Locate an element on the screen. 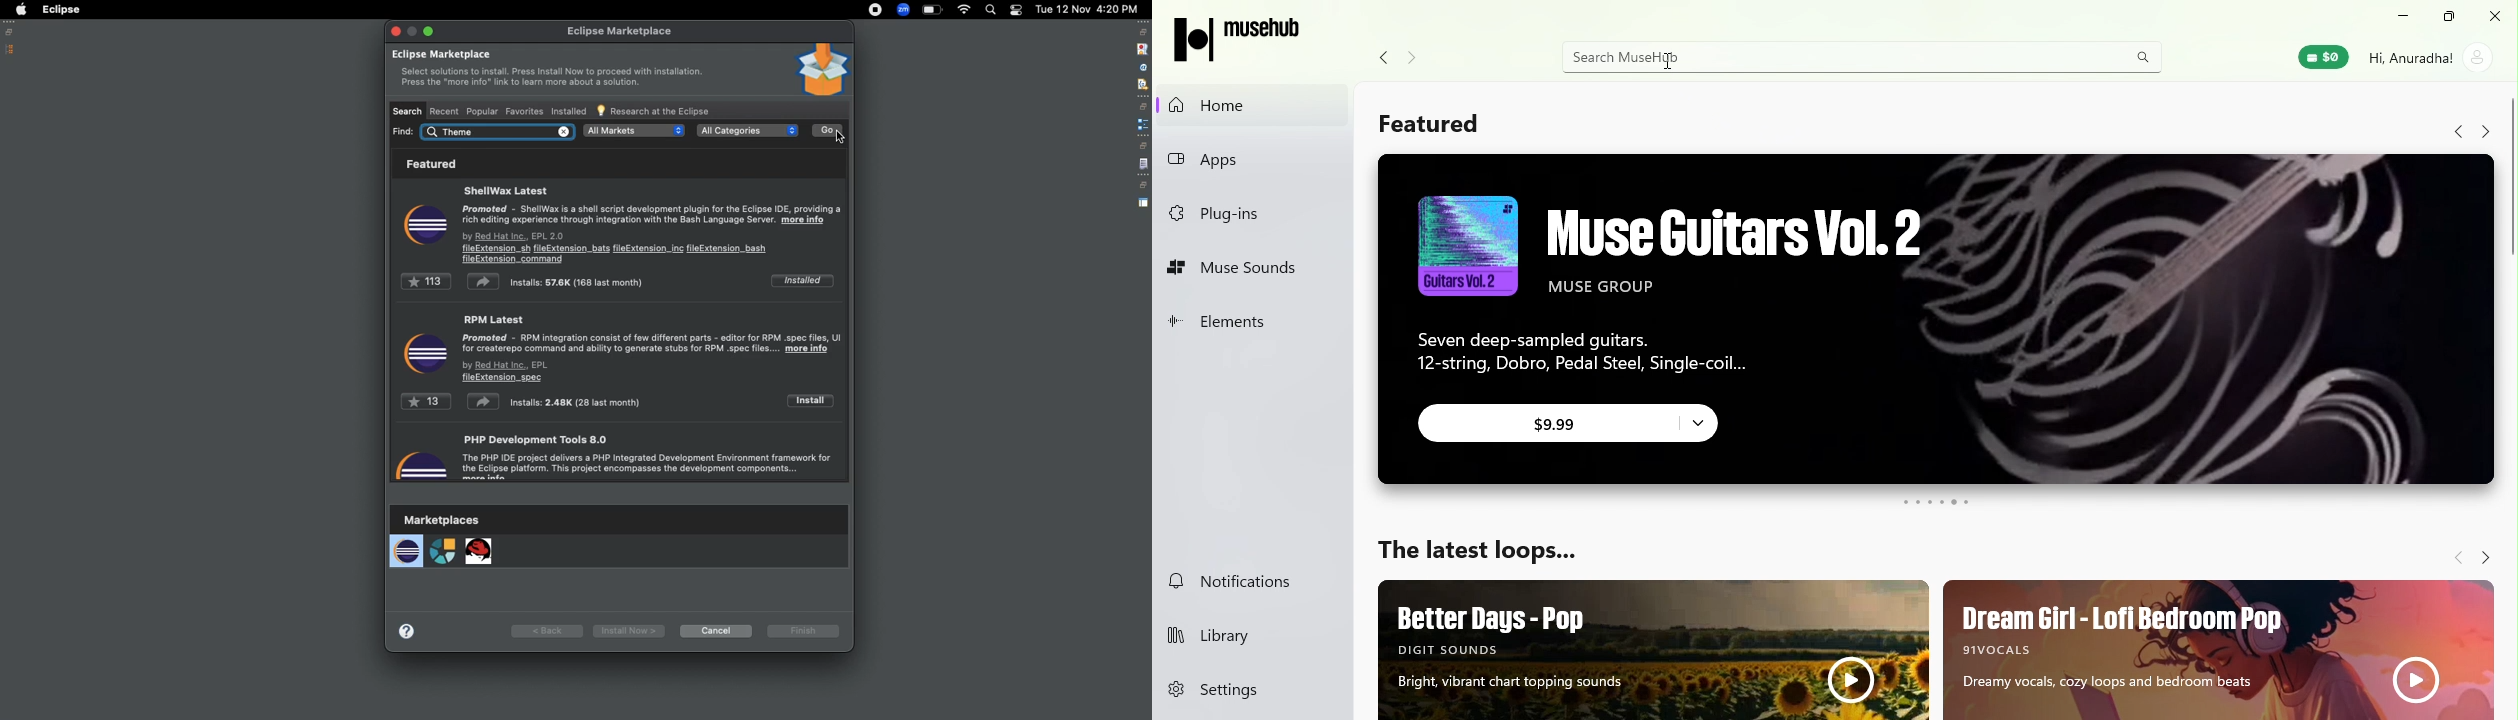 This screenshot has width=2520, height=728. Notifications is located at coordinates (1241, 579).